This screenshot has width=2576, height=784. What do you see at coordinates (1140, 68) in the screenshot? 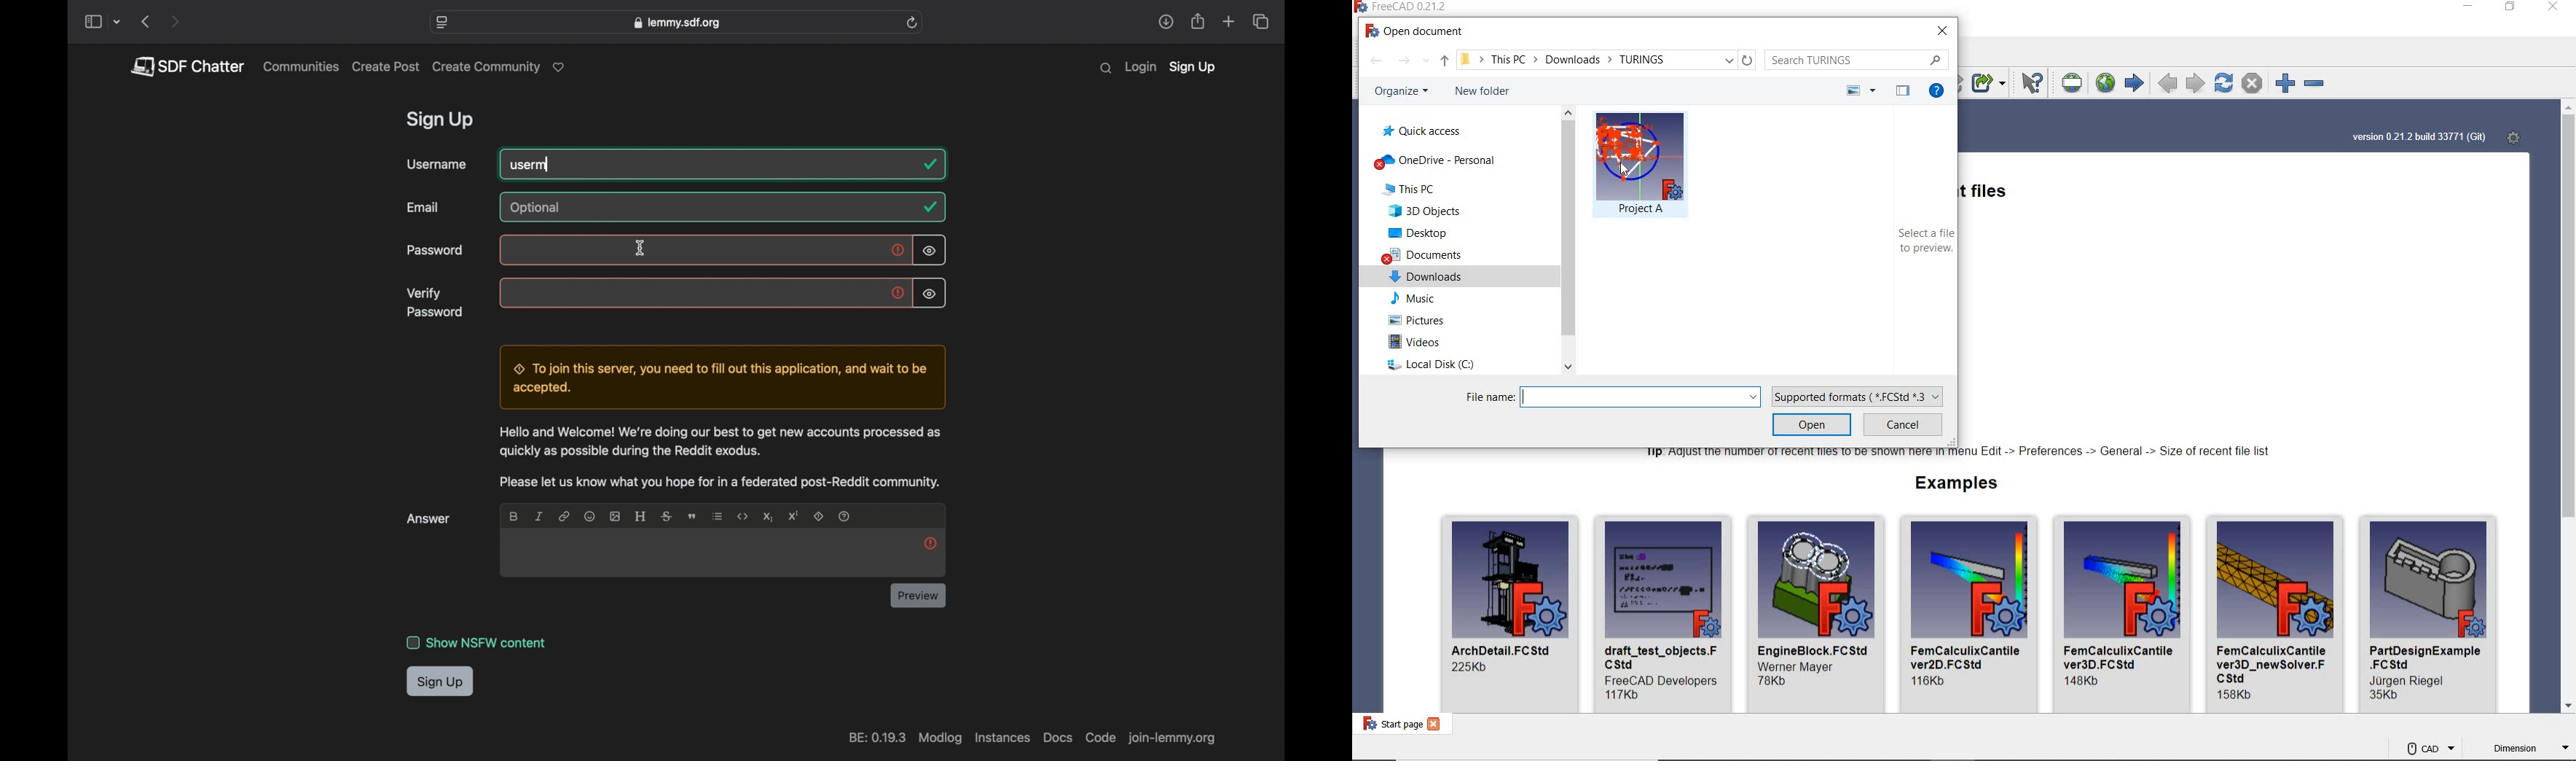
I see `login` at bounding box center [1140, 68].